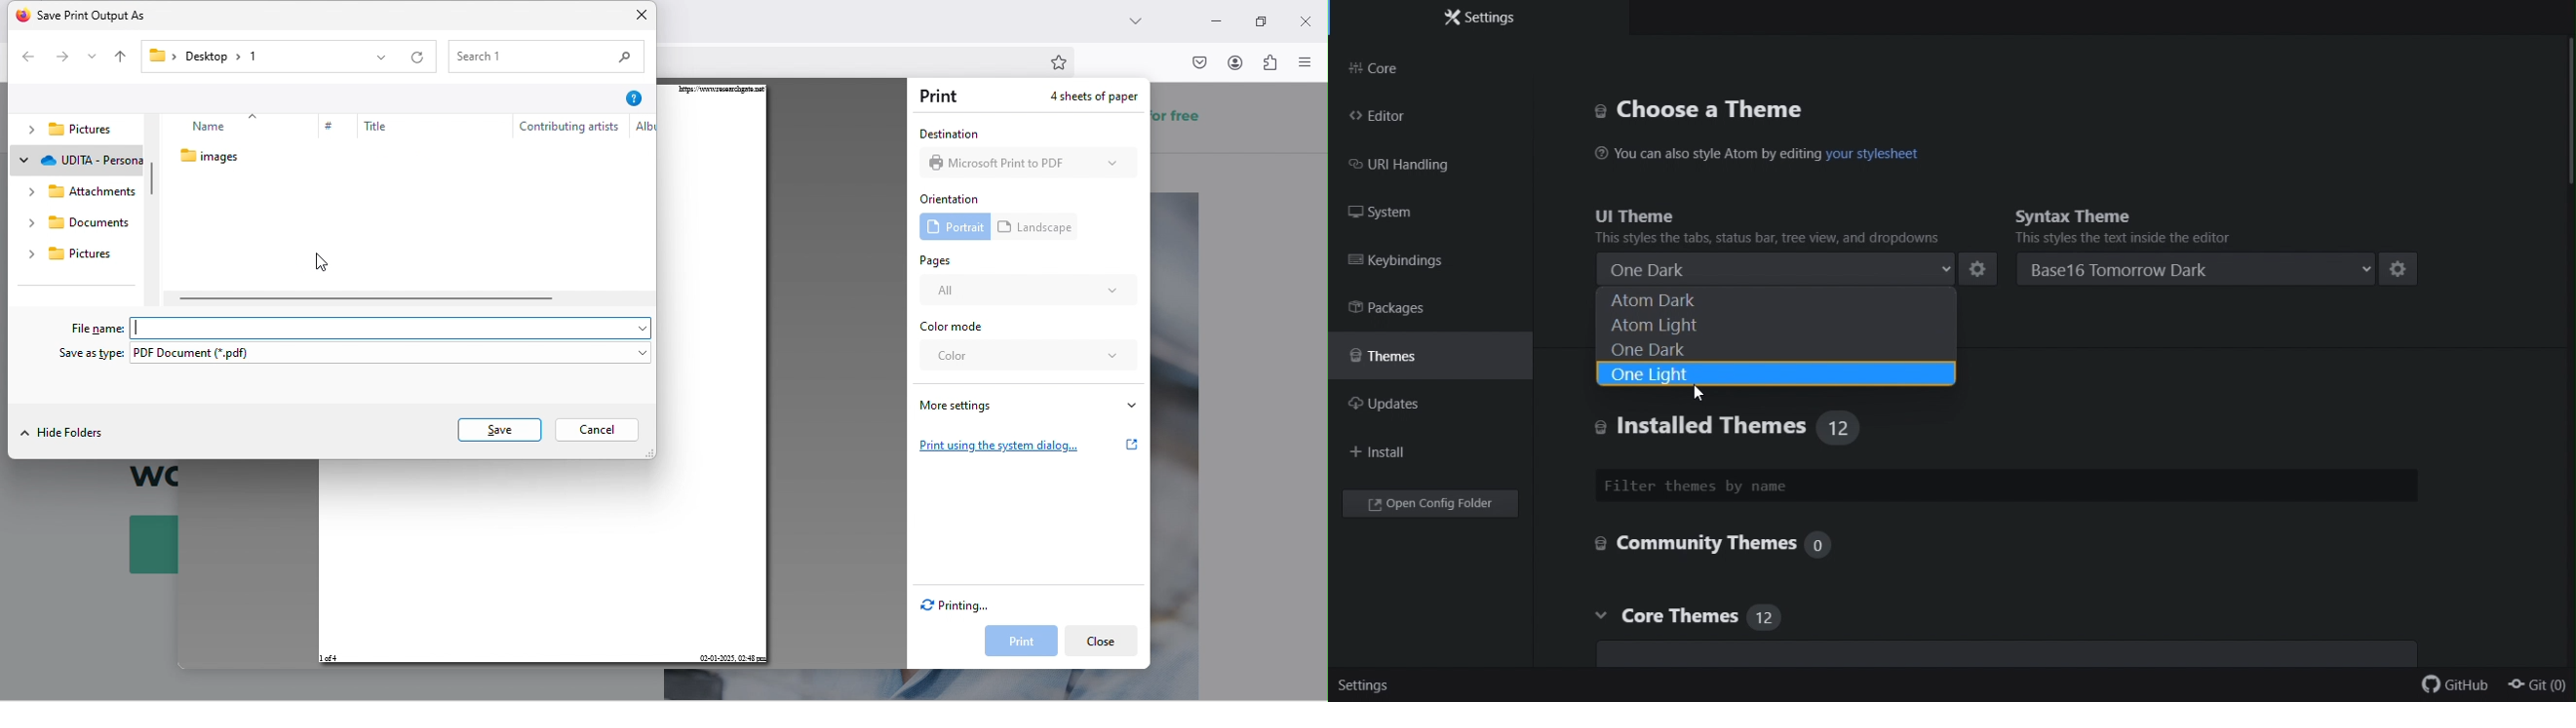 This screenshot has height=728, width=2576. I want to click on 02-01-2025, 02:48 pm, so click(734, 655).